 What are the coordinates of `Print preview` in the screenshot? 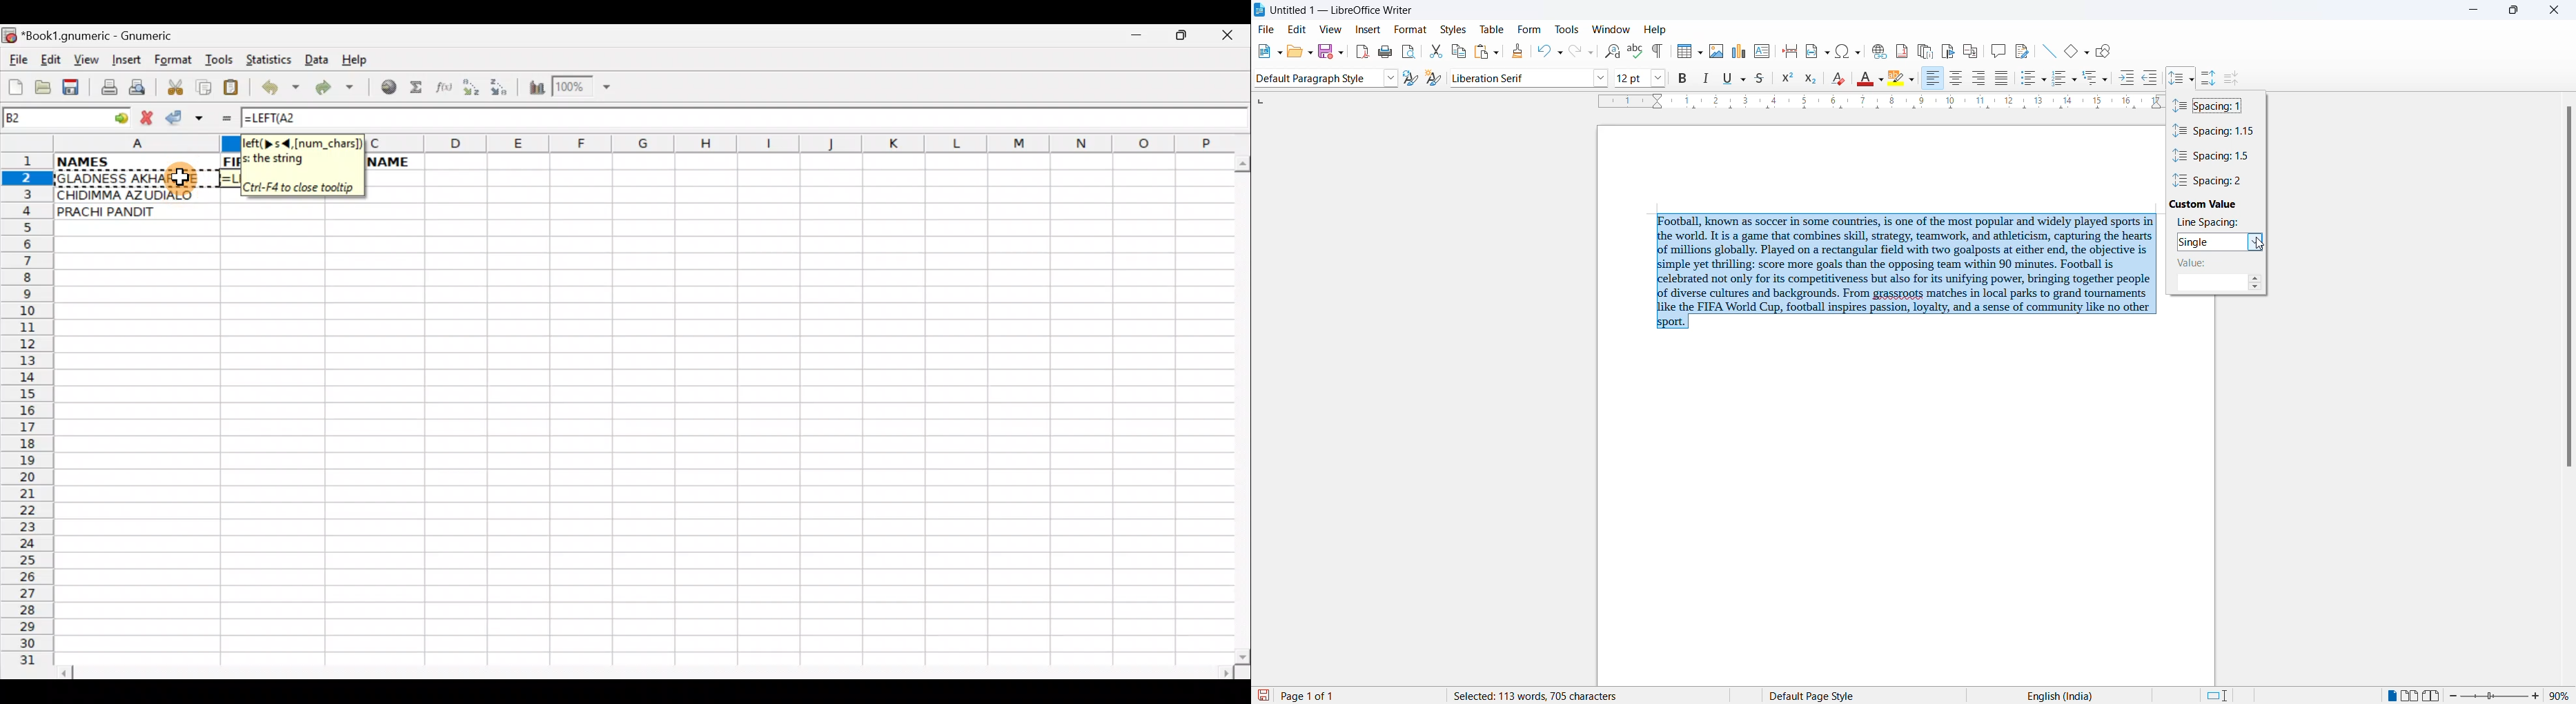 It's located at (138, 90).